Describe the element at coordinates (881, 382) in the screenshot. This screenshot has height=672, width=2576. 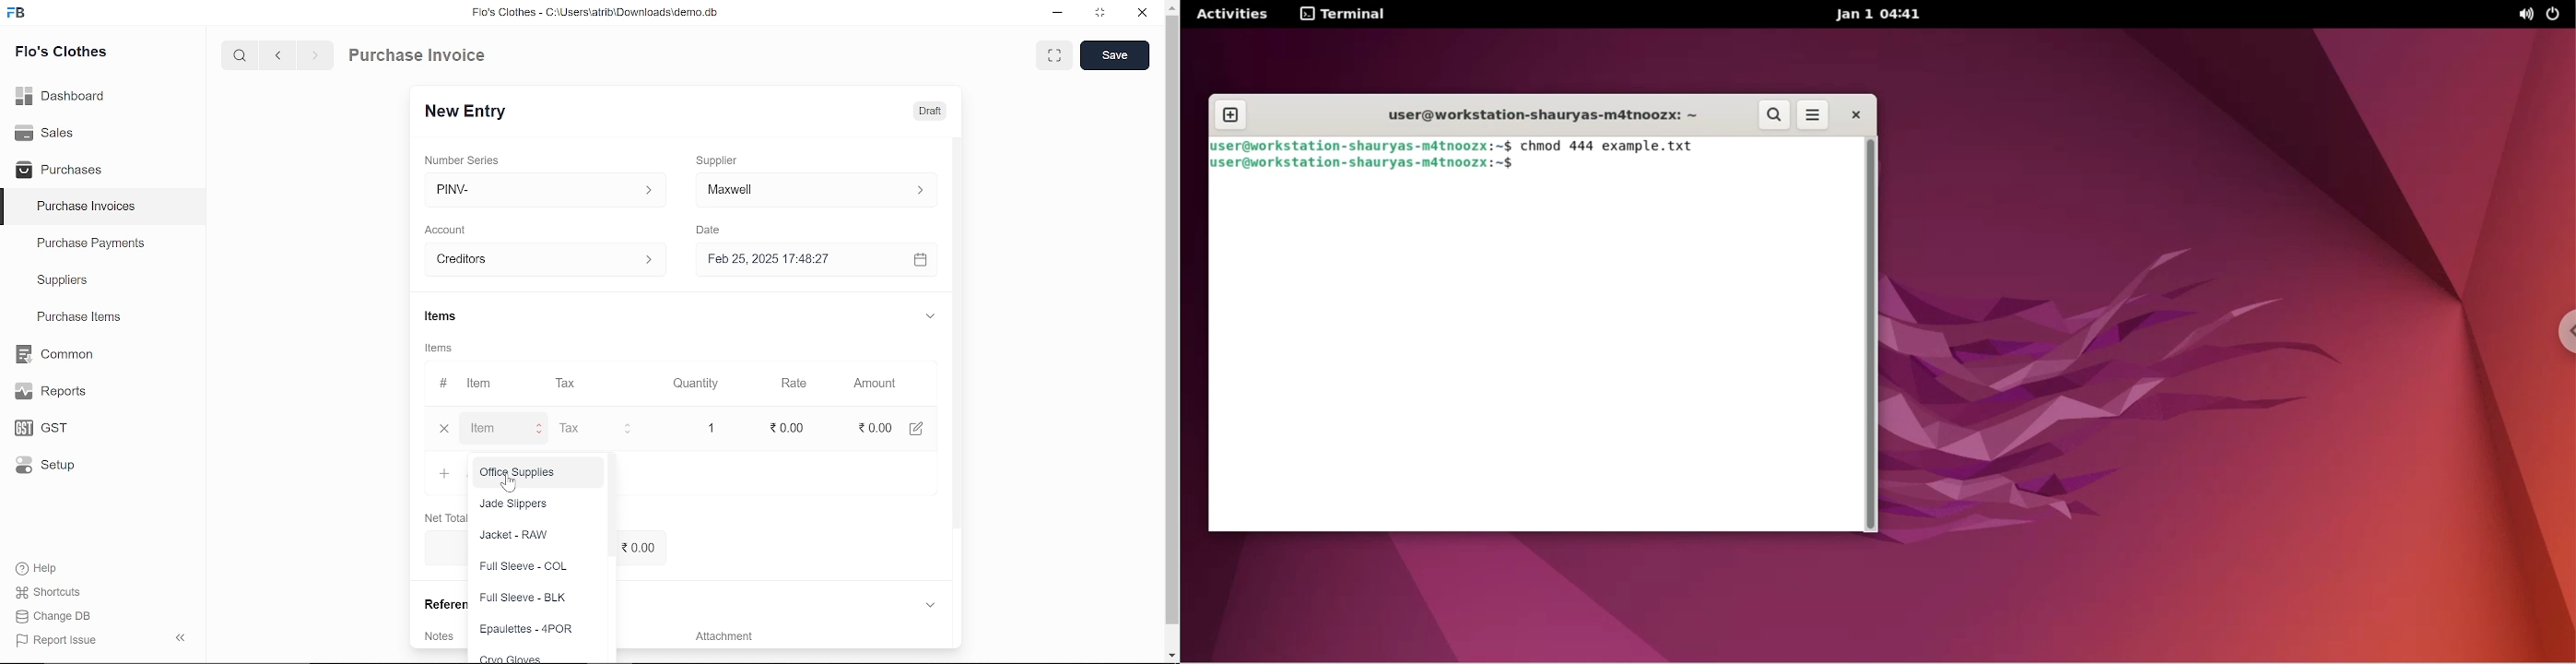
I see `Amount` at that location.